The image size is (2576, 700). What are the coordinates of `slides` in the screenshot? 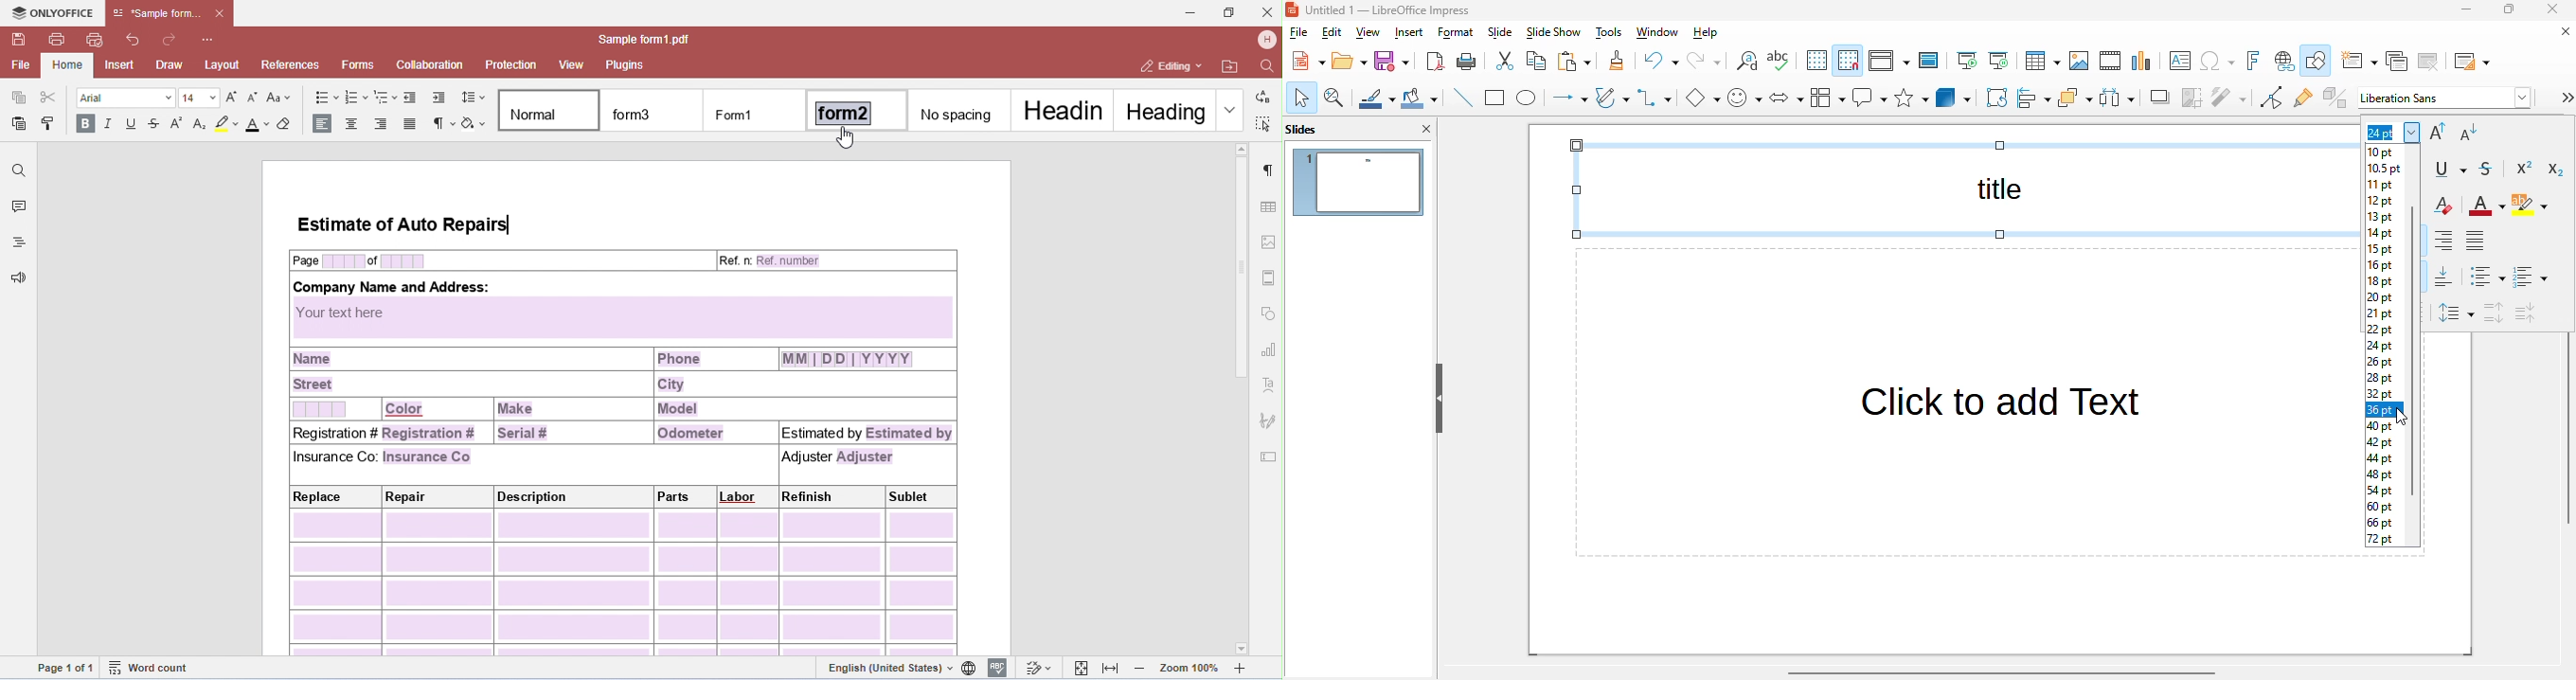 It's located at (1302, 130).